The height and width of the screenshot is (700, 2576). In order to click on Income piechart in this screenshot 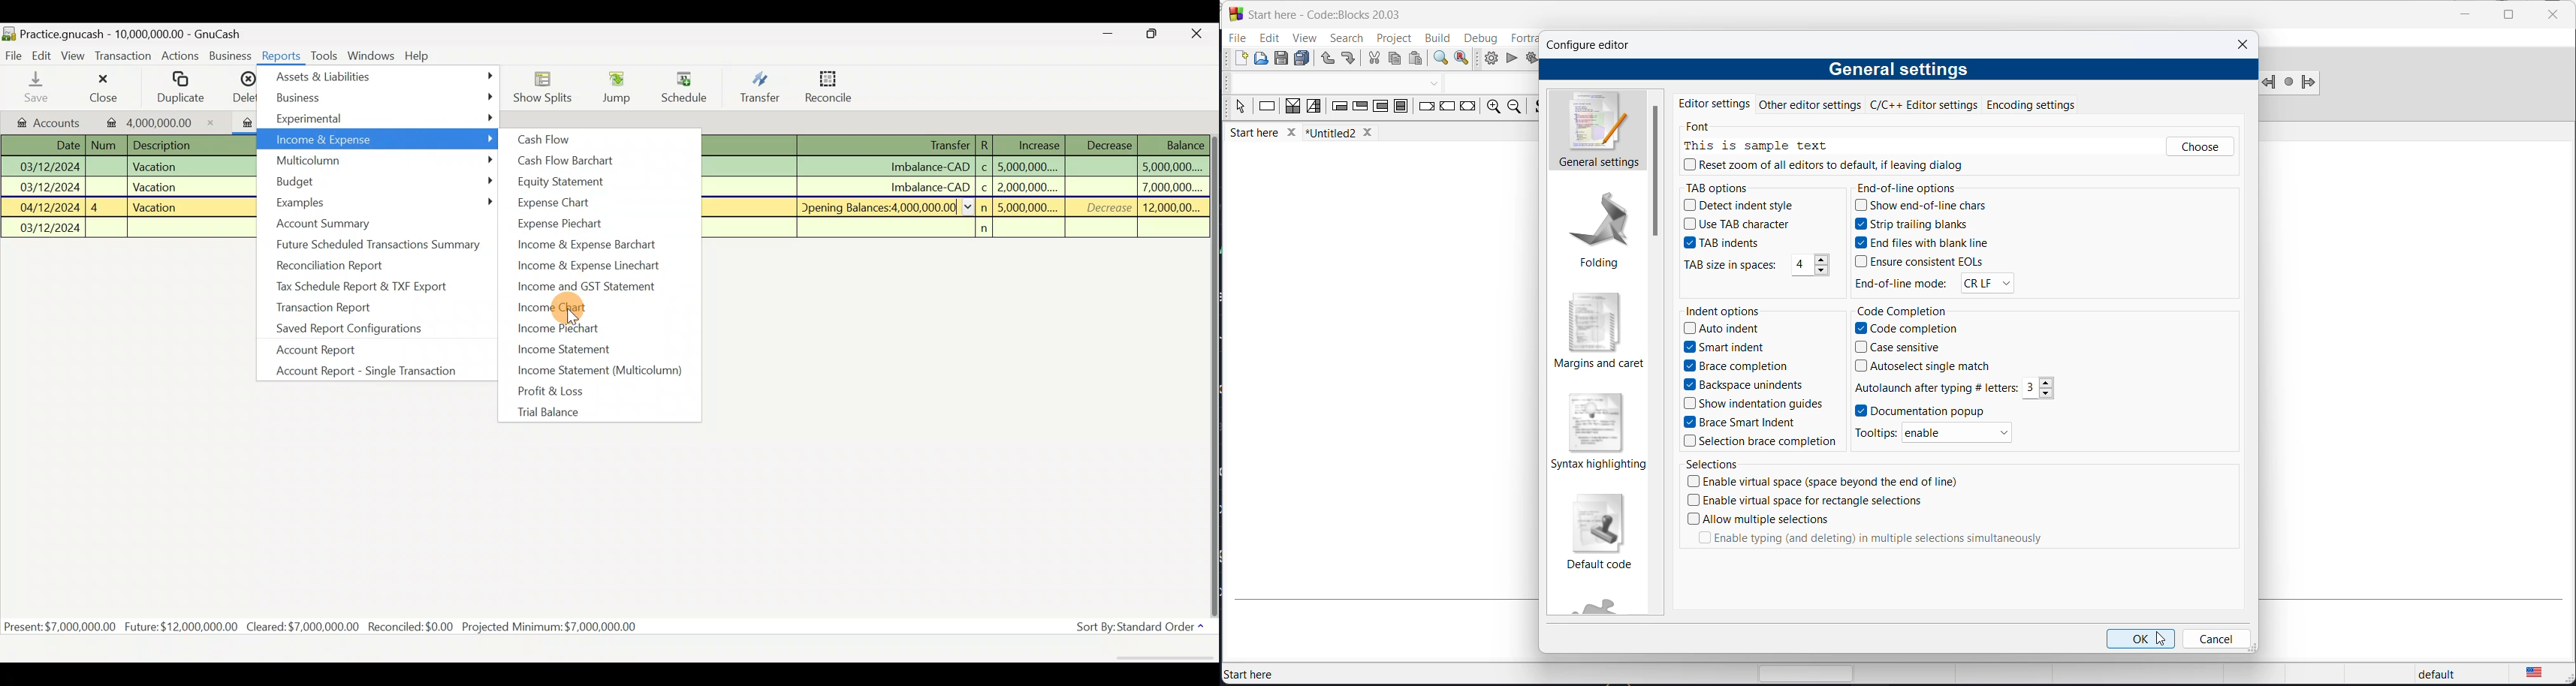, I will do `click(583, 330)`.